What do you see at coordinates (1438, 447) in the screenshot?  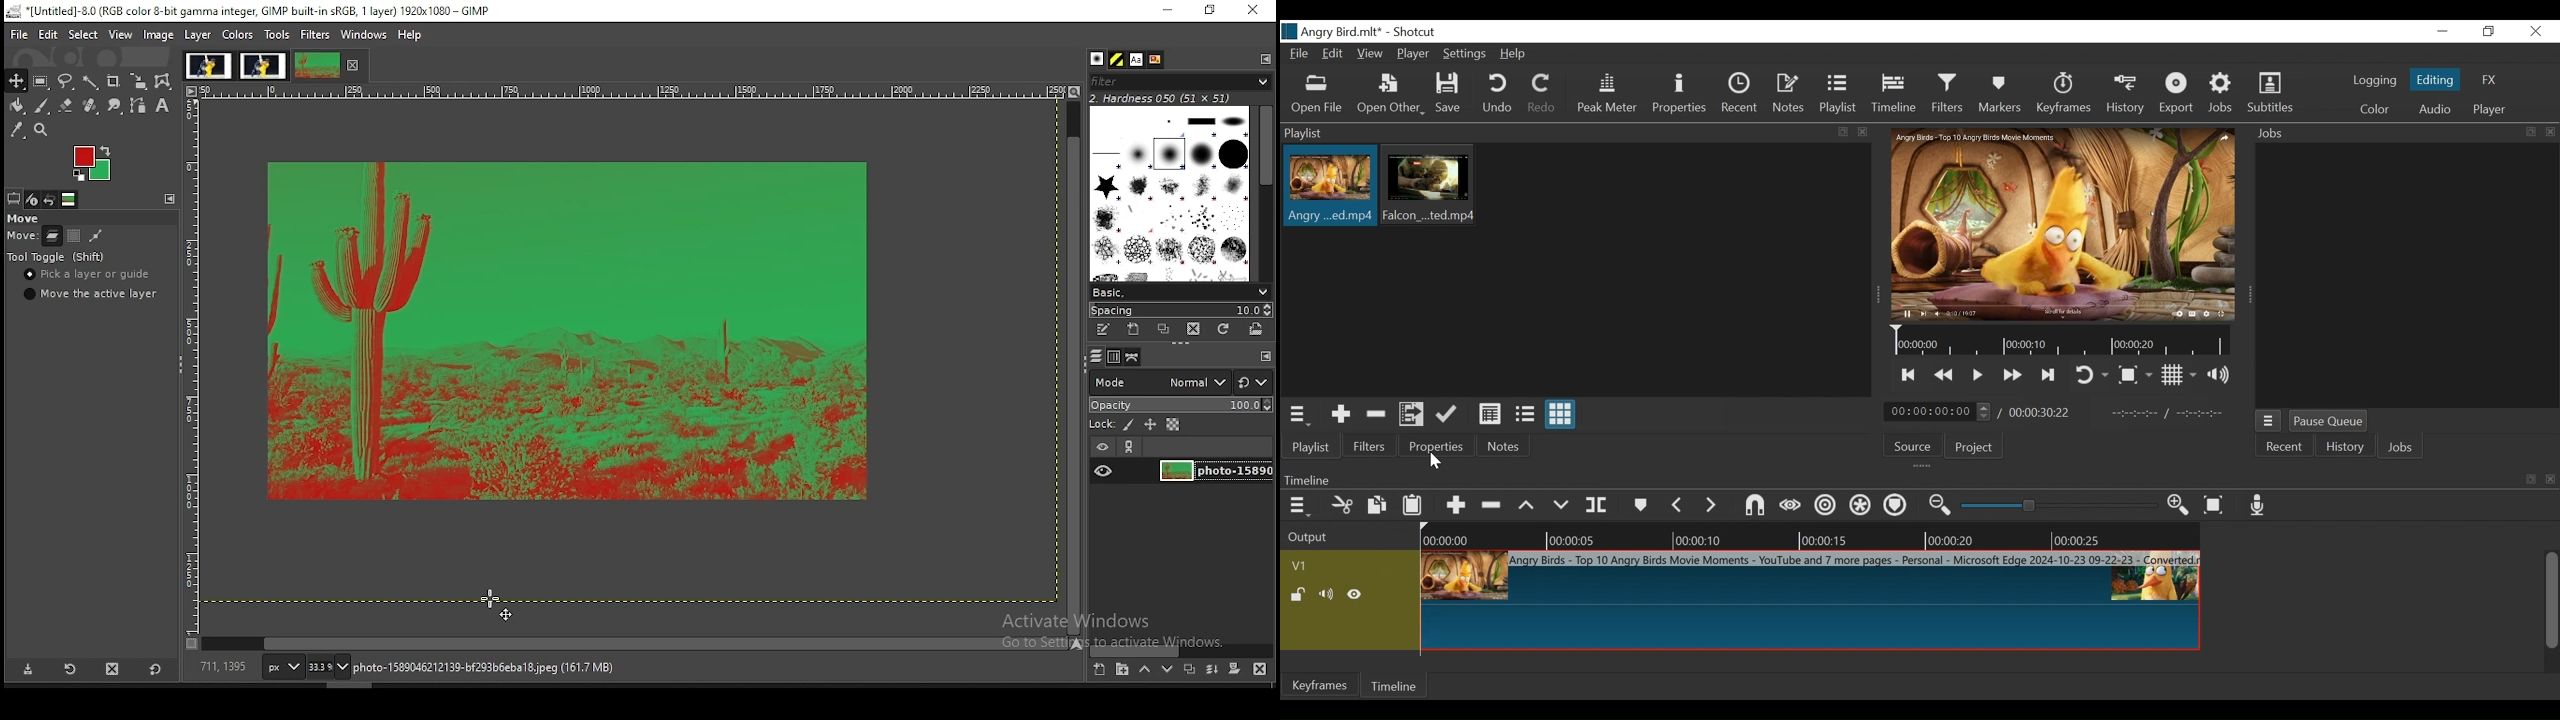 I see `Properties` at bounding box center [1438, 447].